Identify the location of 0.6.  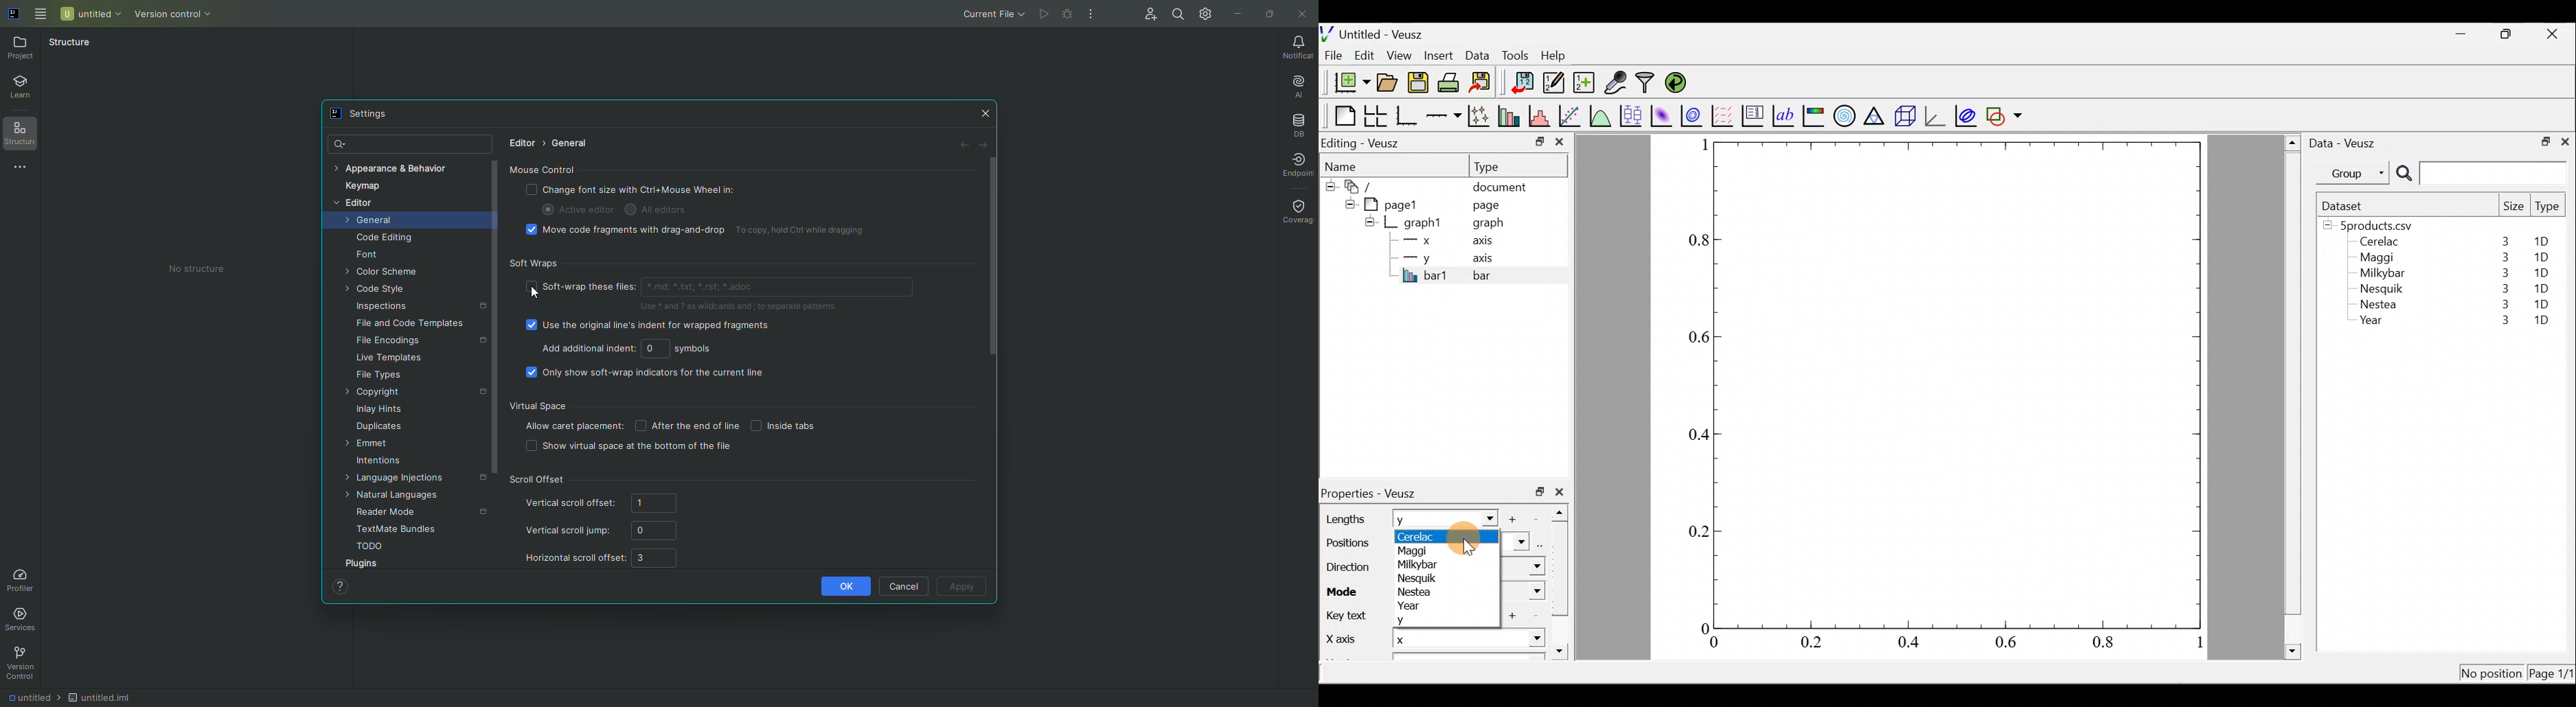
(2011, 645).